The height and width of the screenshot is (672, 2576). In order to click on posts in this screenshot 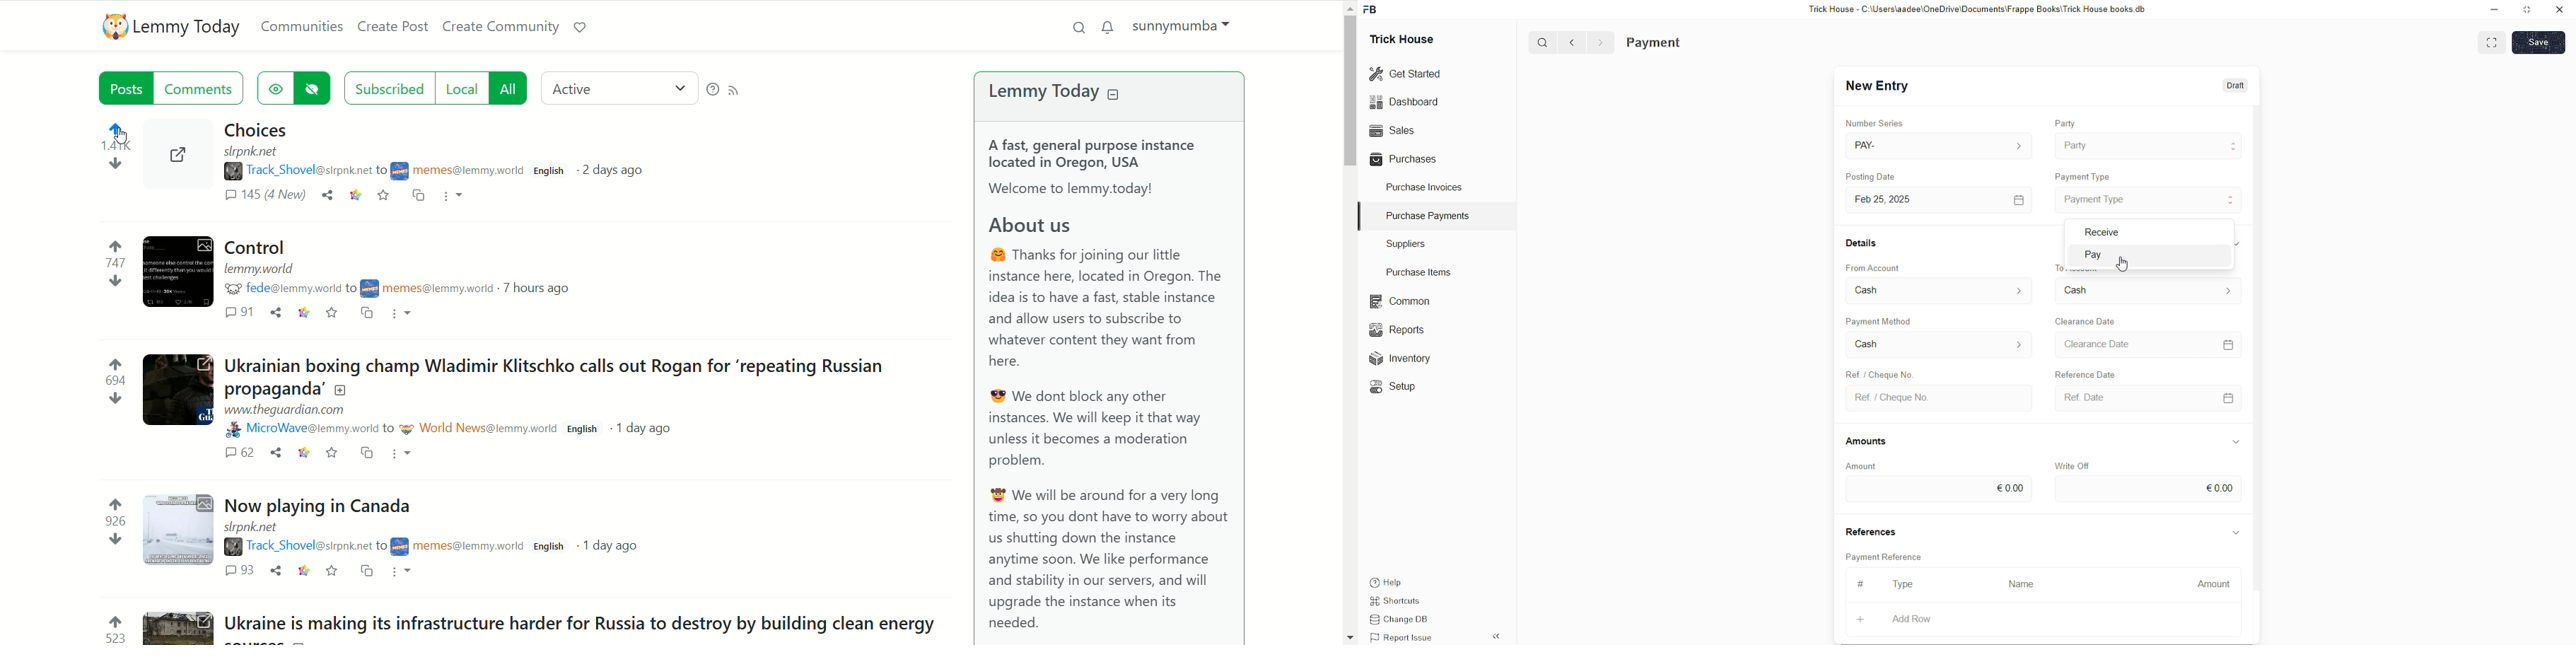, I will do `click(121, 87)`.